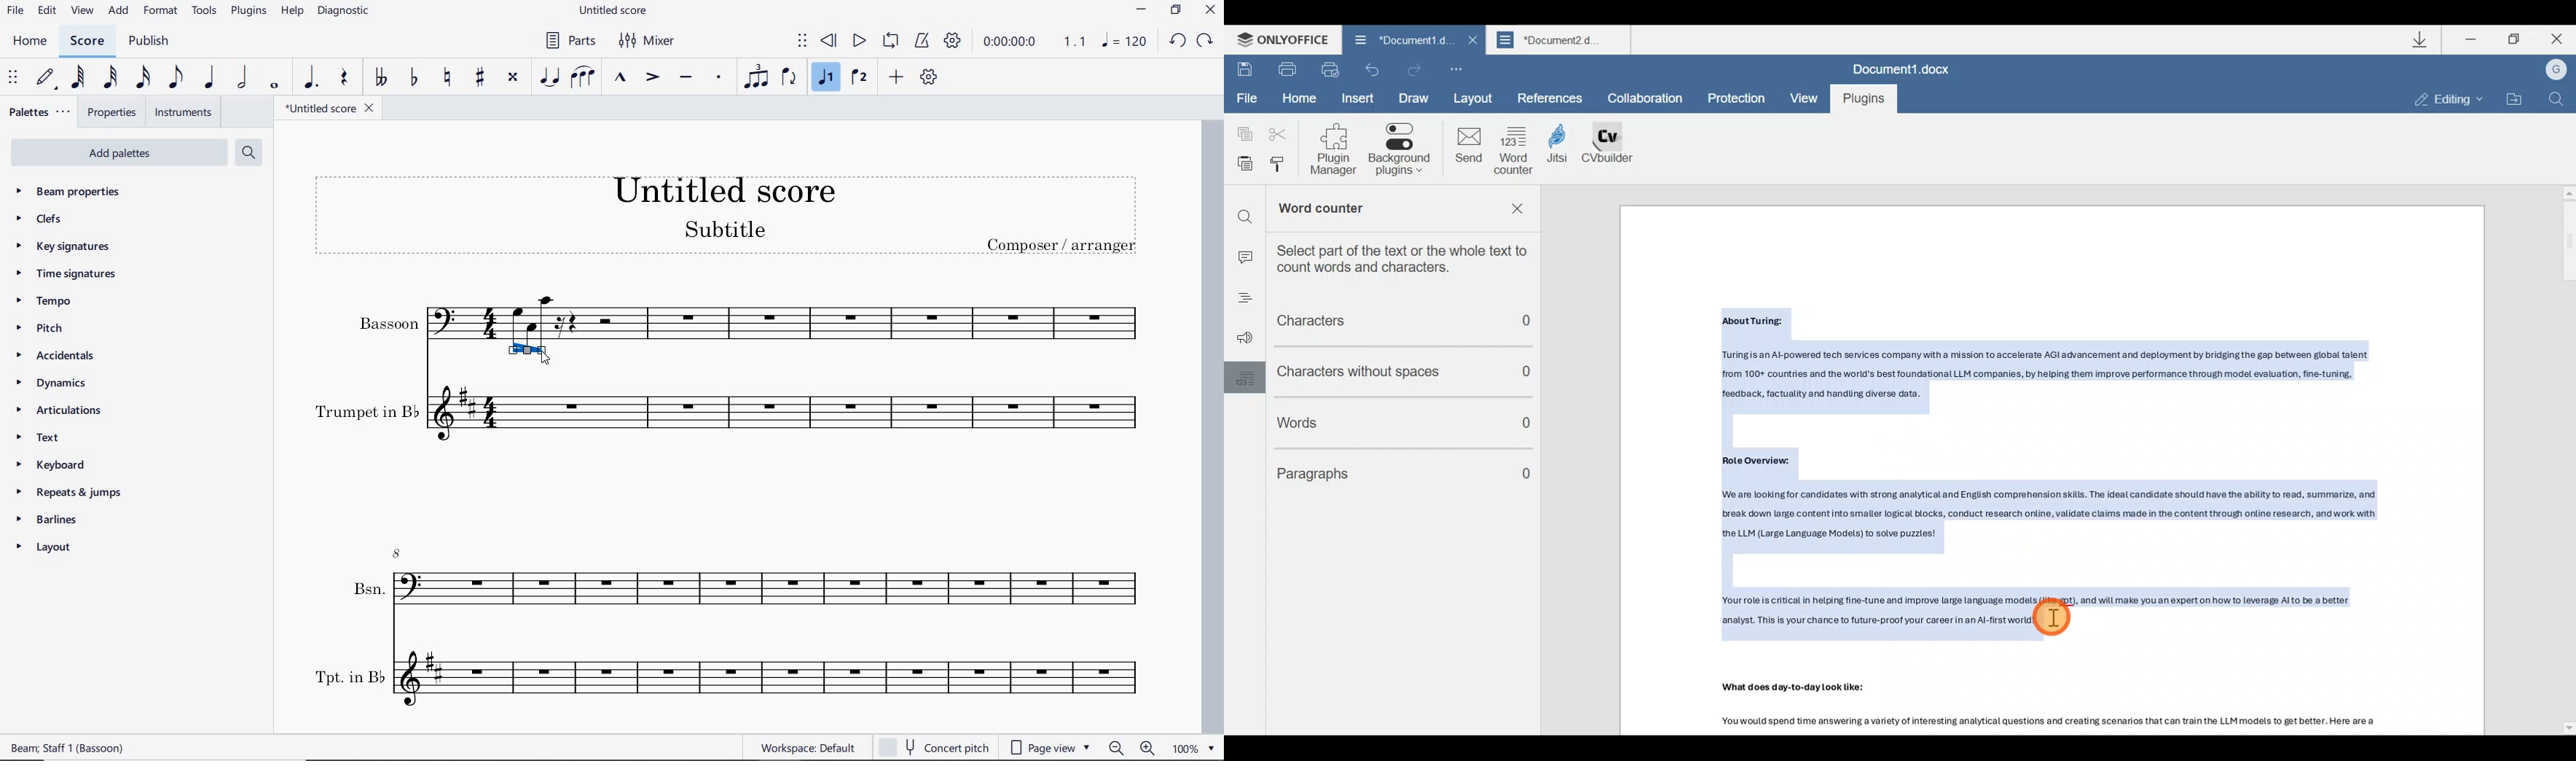 The height and width of the screenshot is (784, 2576). Describe the element at coordinates (2469, 42) in the screenshot. I see `Minimize` at that location.